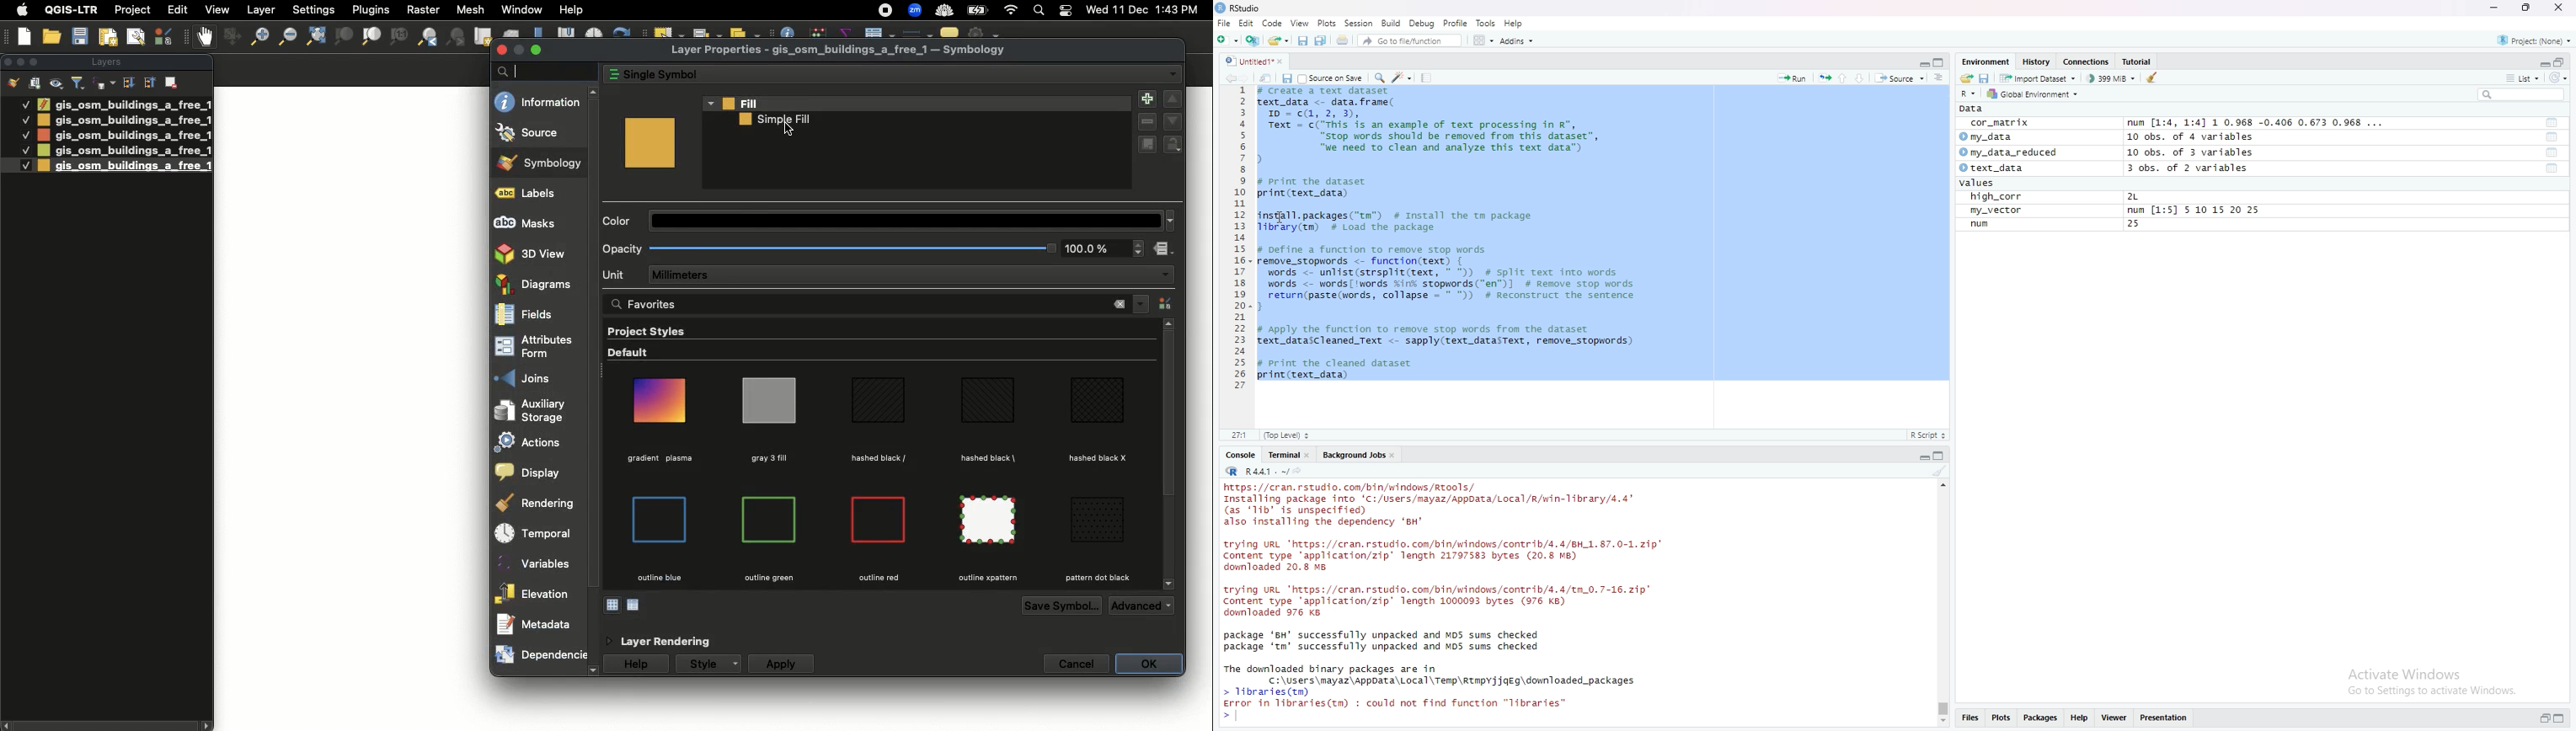 This screenshot has width=2576, height=756. Describe the element at coordinates (1272, 23) in the screenshot. I see `code` at that location.